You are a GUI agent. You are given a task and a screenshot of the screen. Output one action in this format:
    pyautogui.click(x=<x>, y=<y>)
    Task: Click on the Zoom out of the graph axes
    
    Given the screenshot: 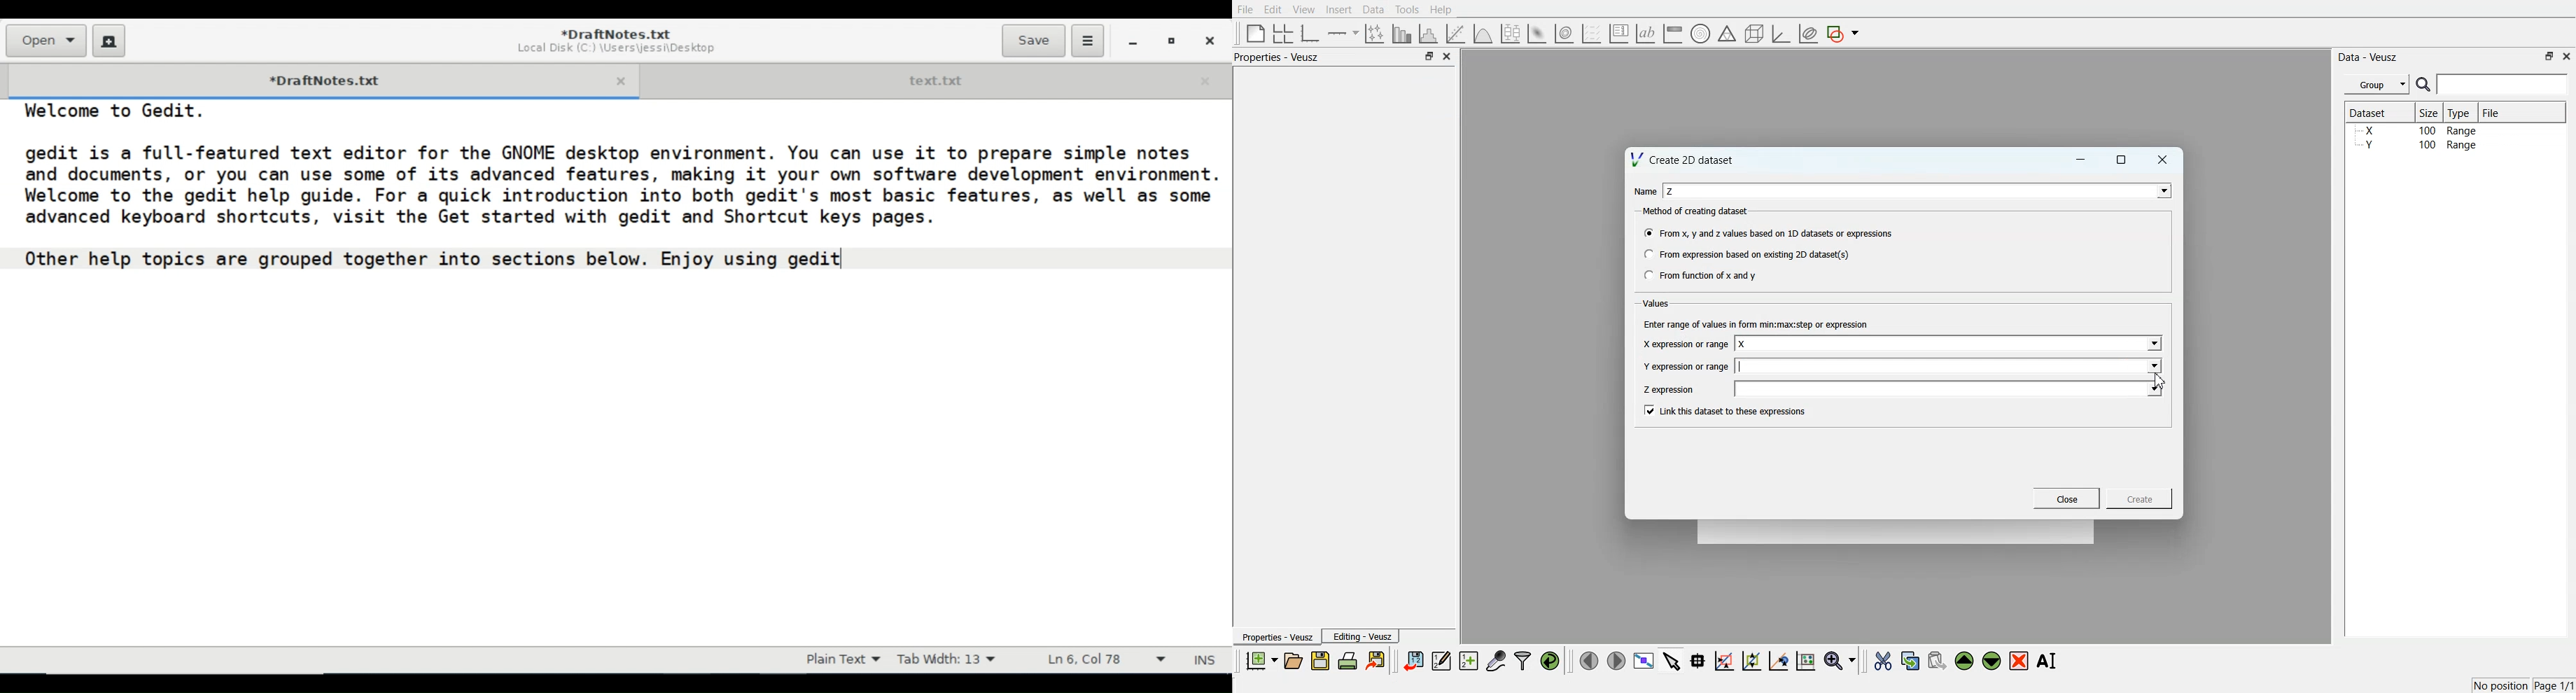 What is the action you would take?
    pyautogui.click(x=1751, y=660)
    